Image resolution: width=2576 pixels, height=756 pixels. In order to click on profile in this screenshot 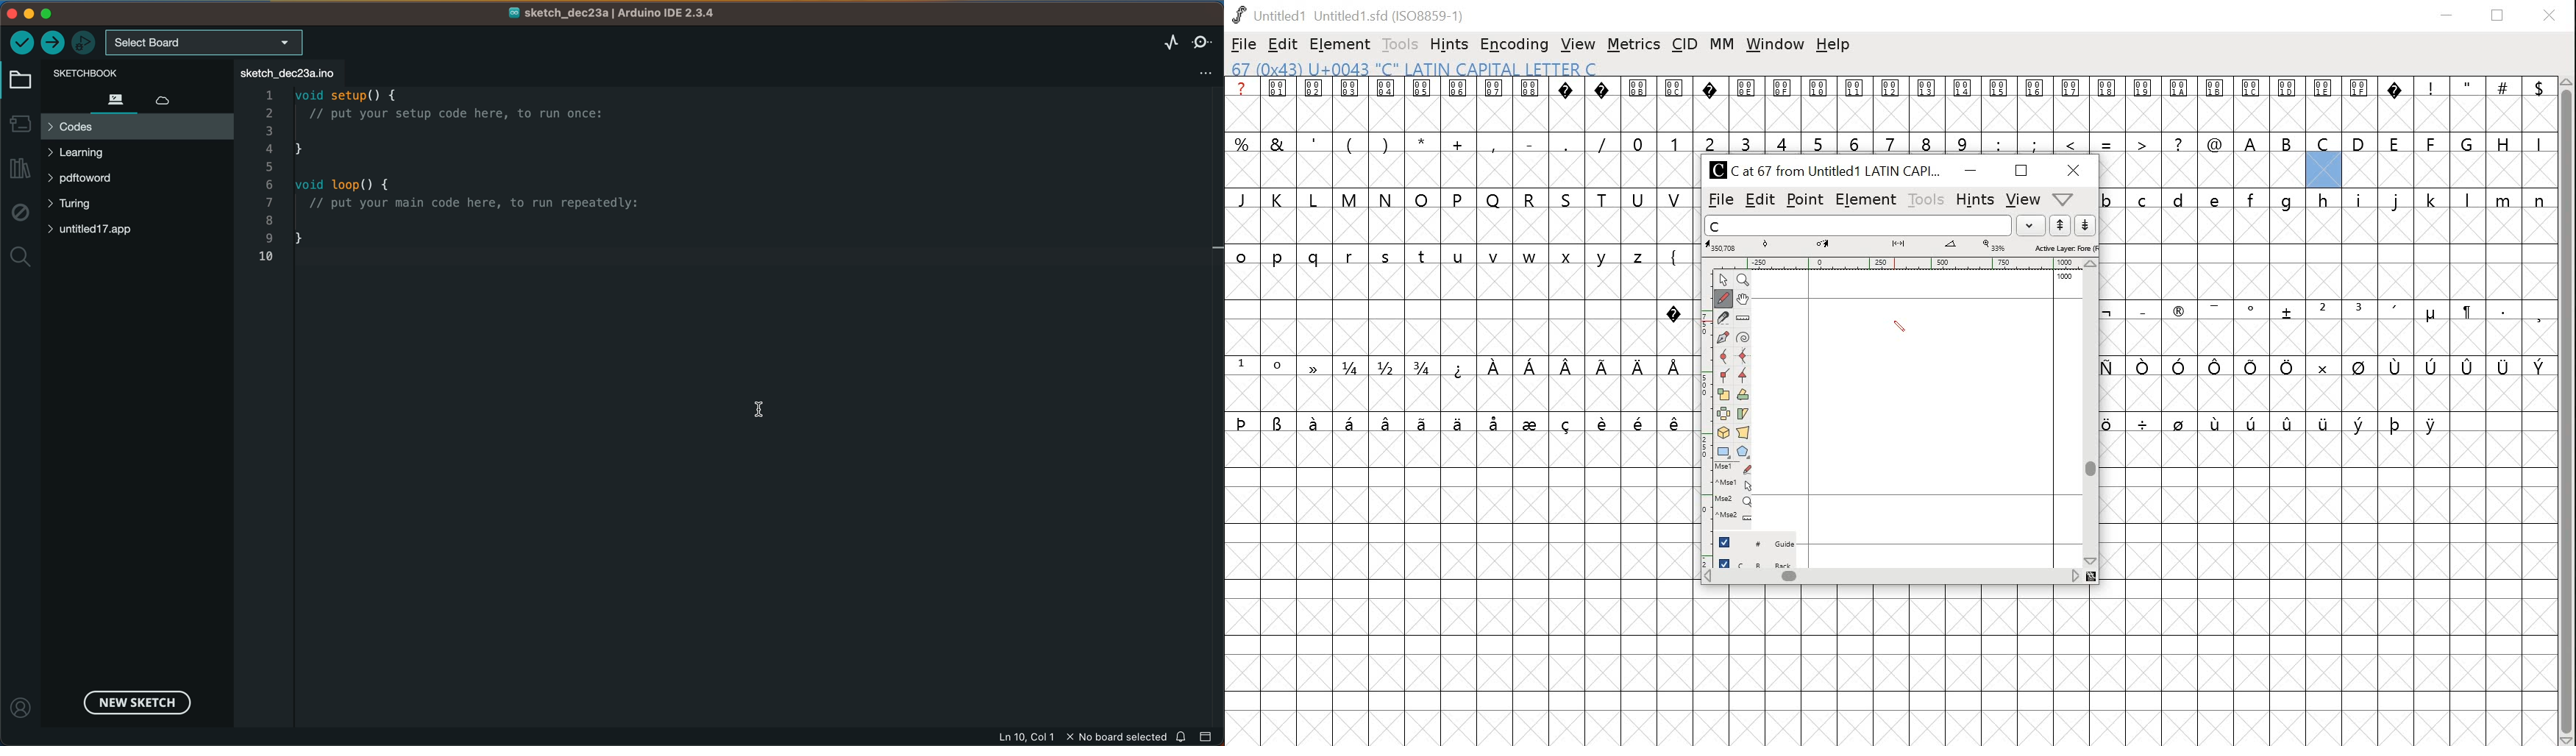, I will do `click(22, 701)`.